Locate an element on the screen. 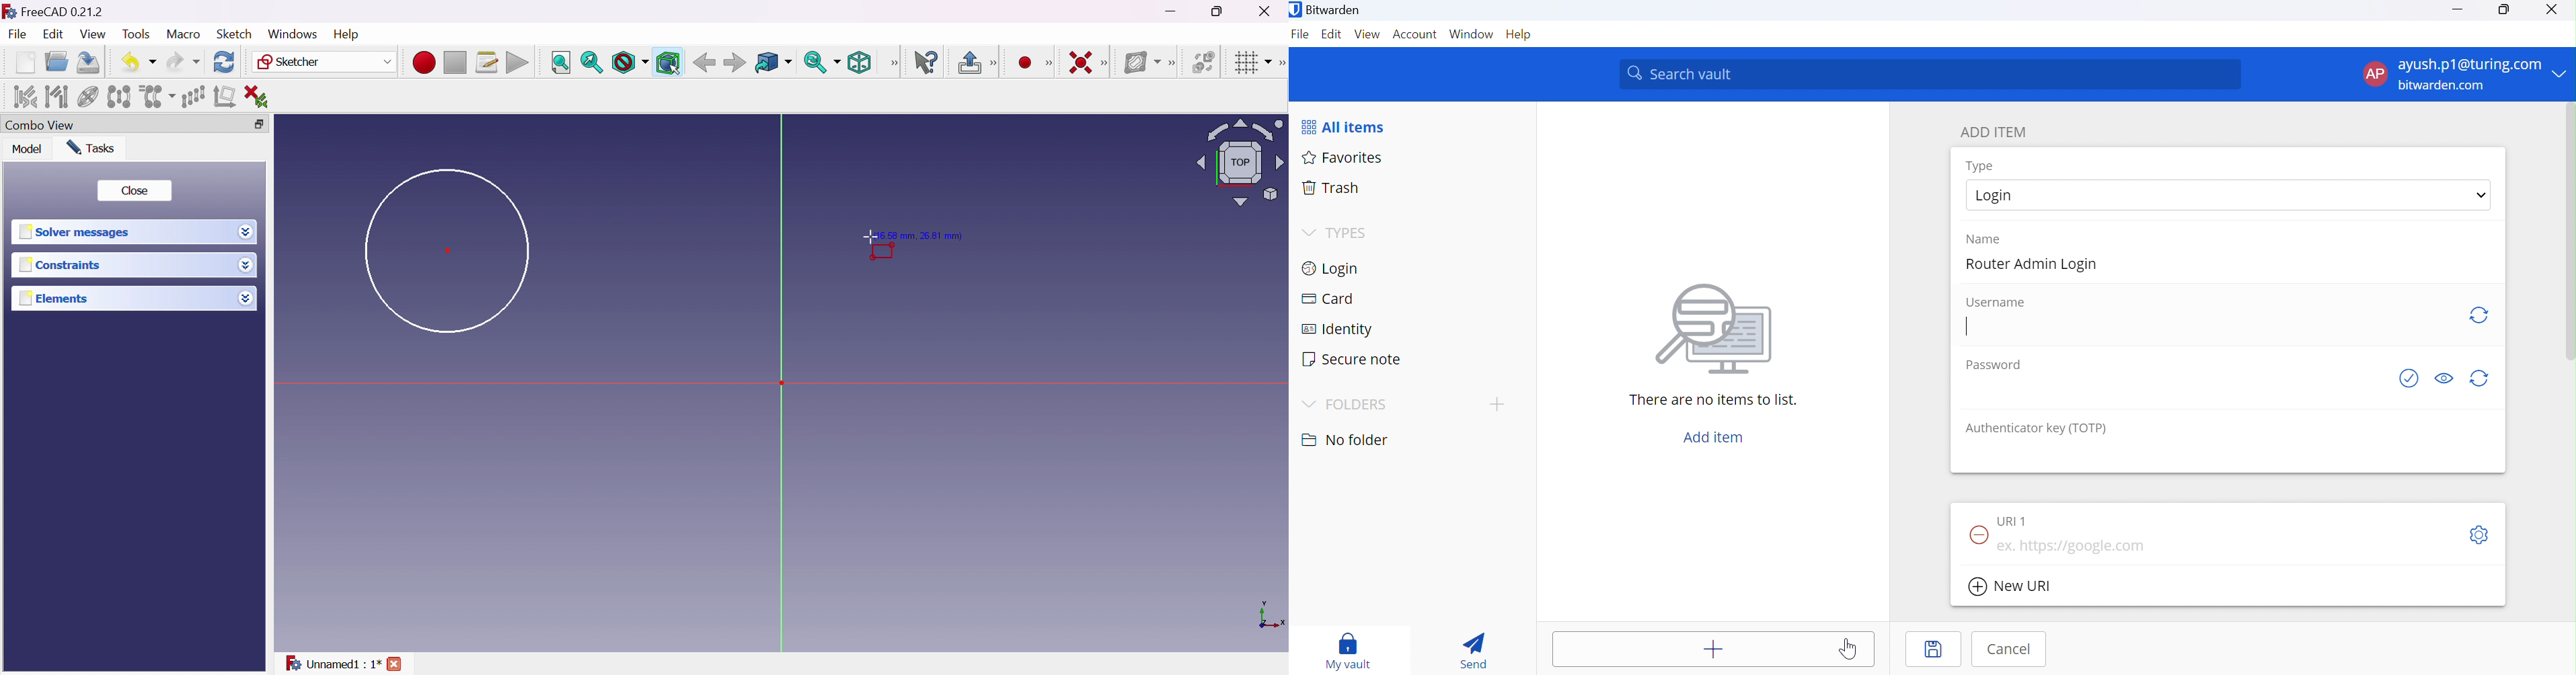 This screenshot has height=700, width=2576. Minimize is located at coordinates (1174, 11).